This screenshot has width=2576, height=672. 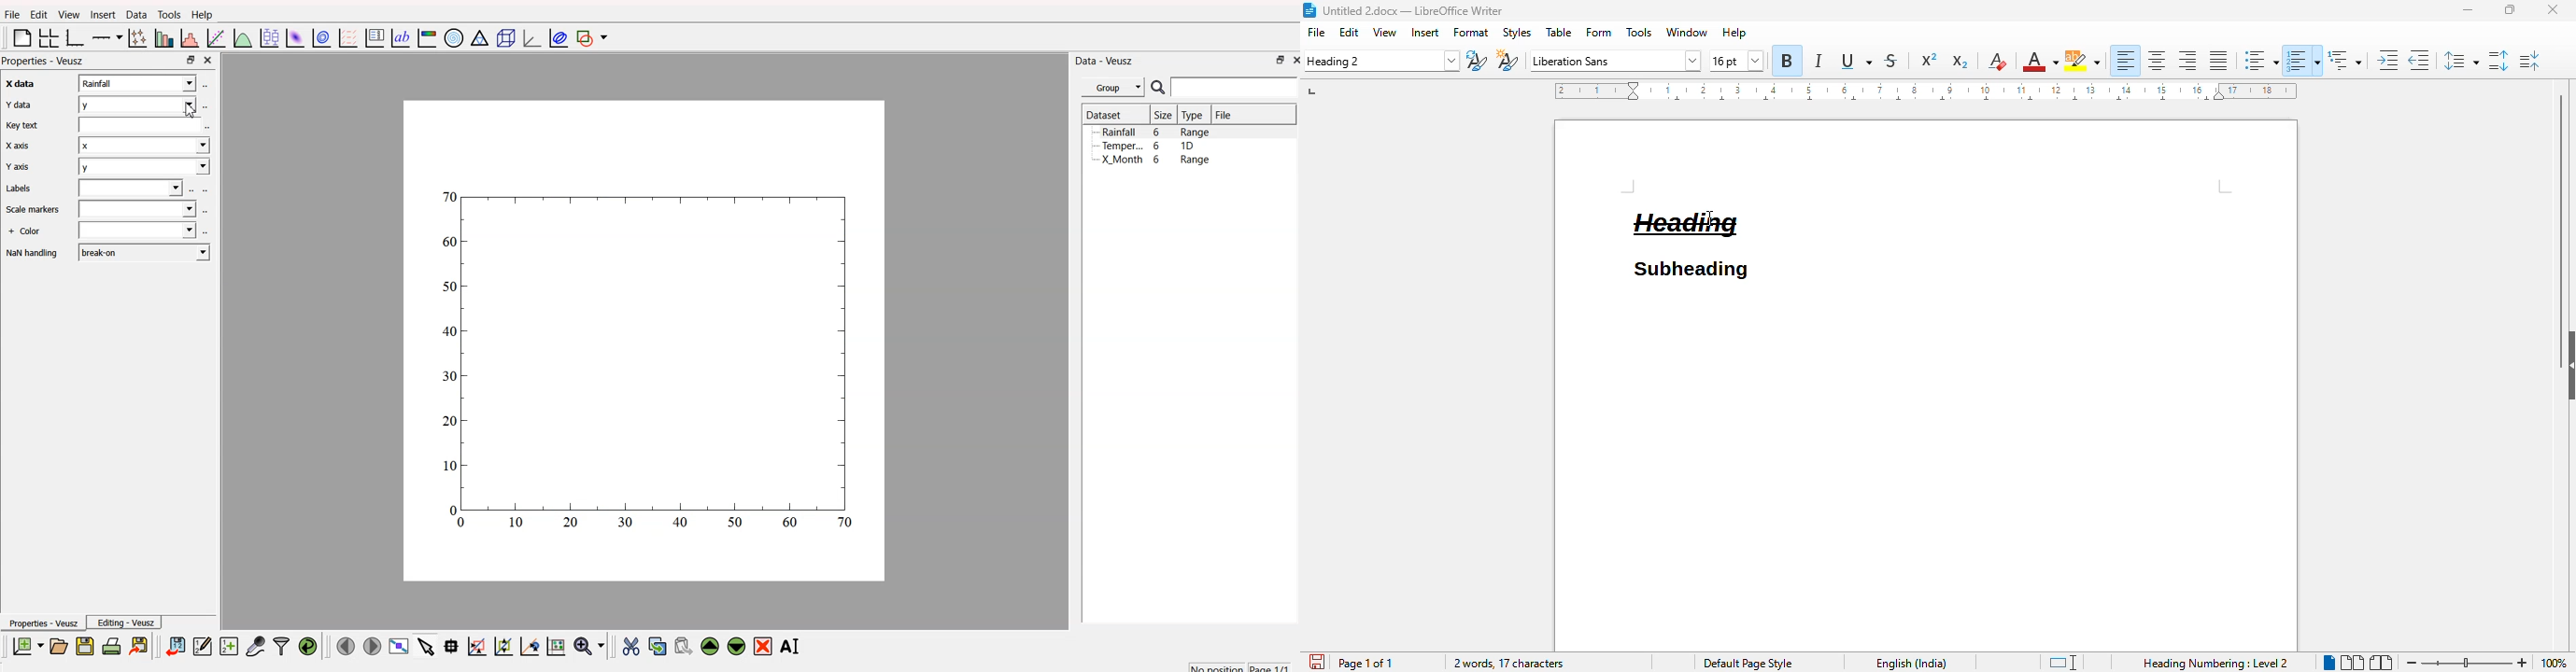 I want to click on standard selection, so click(x=2062, y=663).